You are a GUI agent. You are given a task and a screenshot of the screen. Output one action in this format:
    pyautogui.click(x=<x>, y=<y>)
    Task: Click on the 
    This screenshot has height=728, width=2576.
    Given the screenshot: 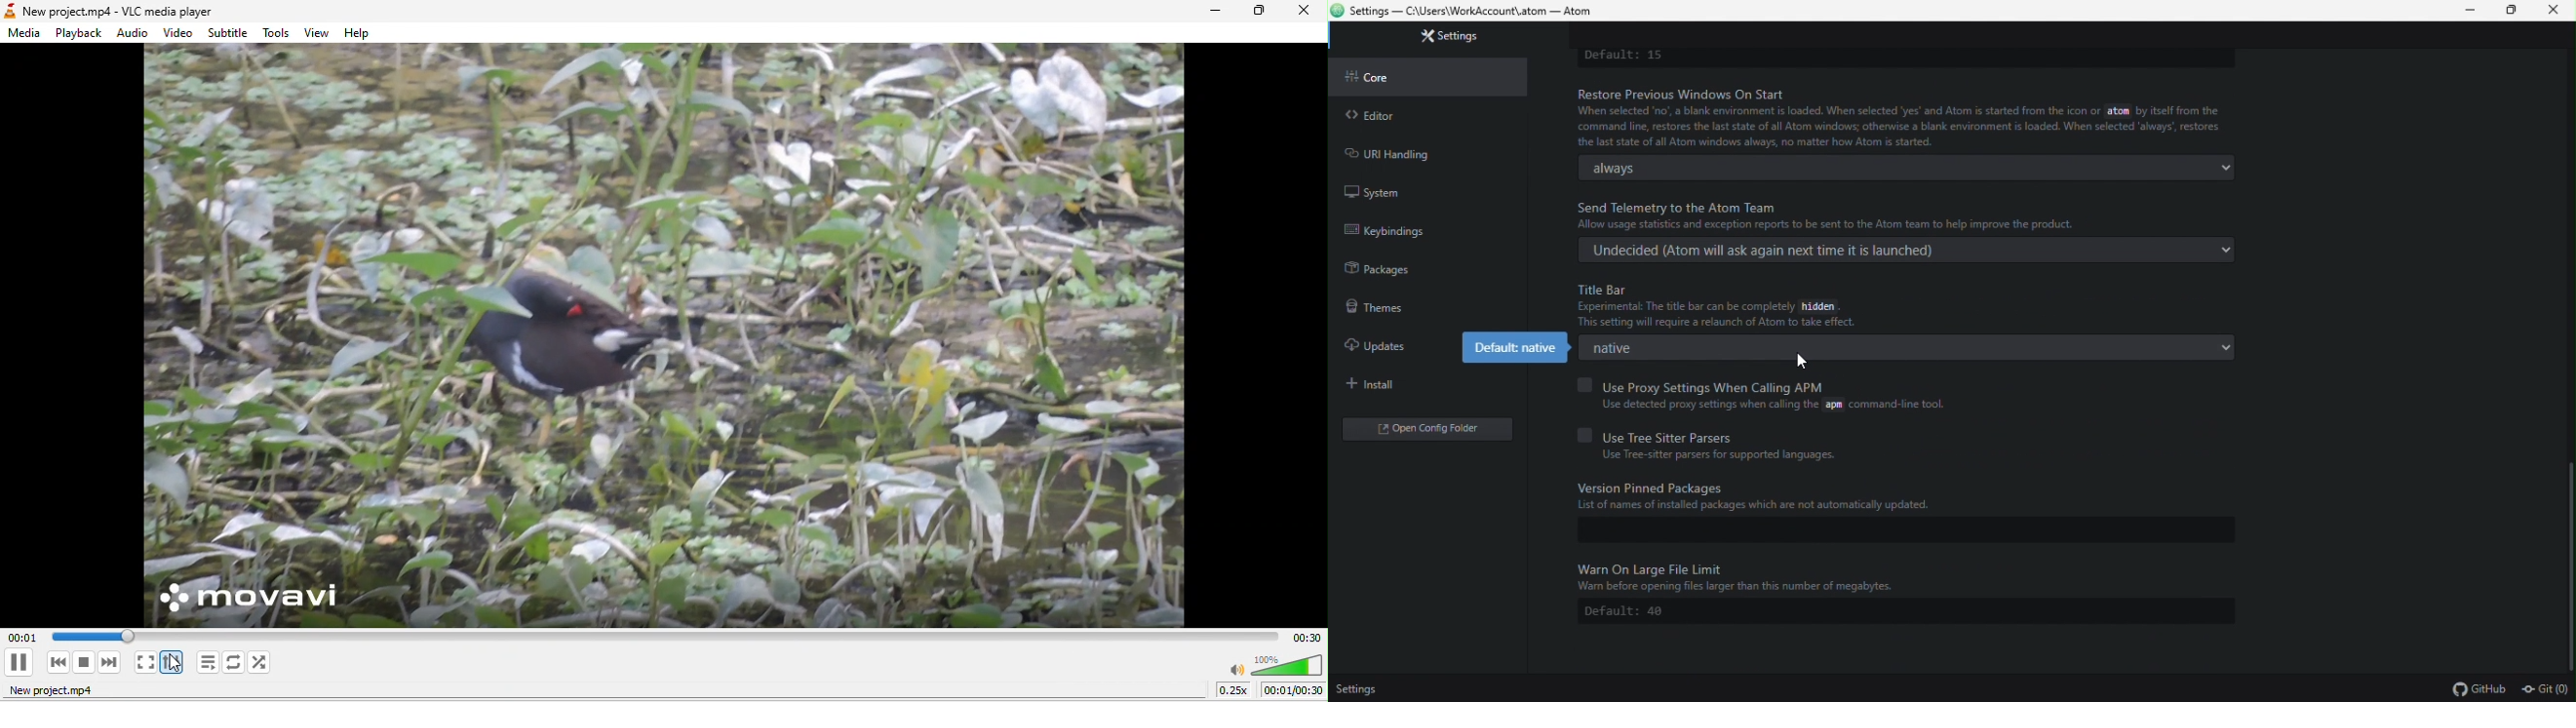 What is the action you would take?
    pyautogui.click(x=21, y=660)
    